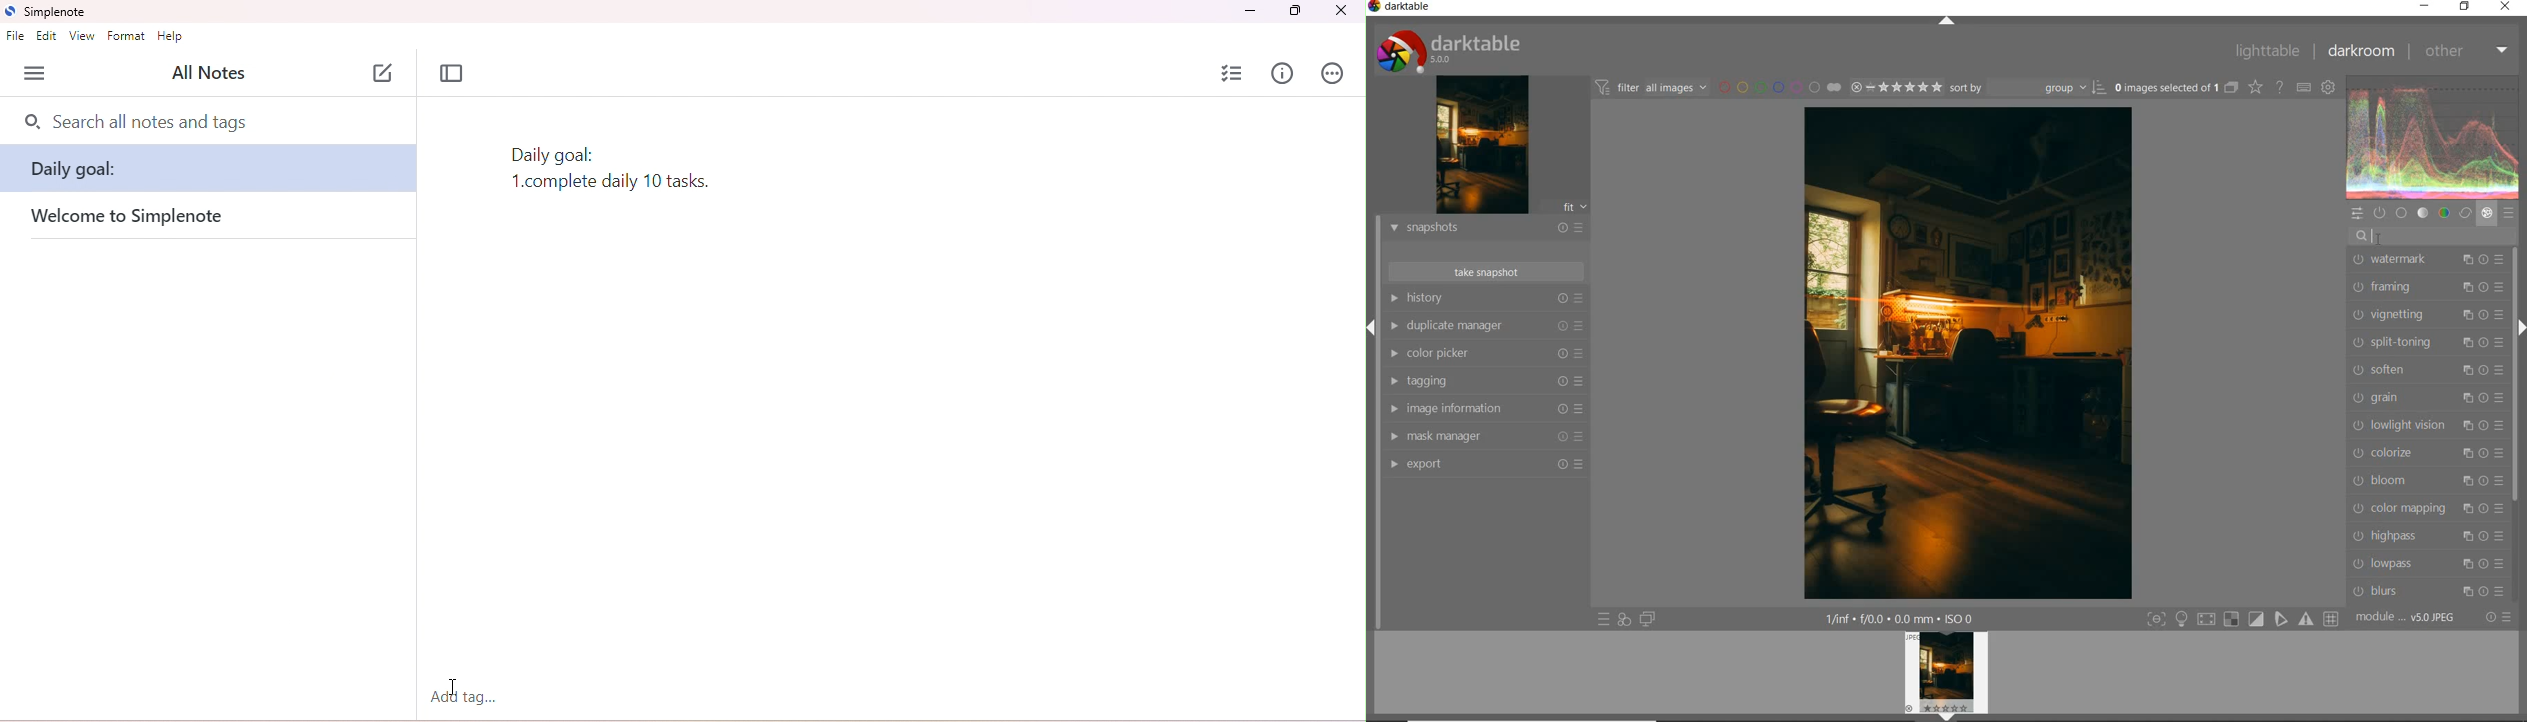 The width and height of the screenshot is (2548, 728). I want to click on soften, so click(2428, 369).